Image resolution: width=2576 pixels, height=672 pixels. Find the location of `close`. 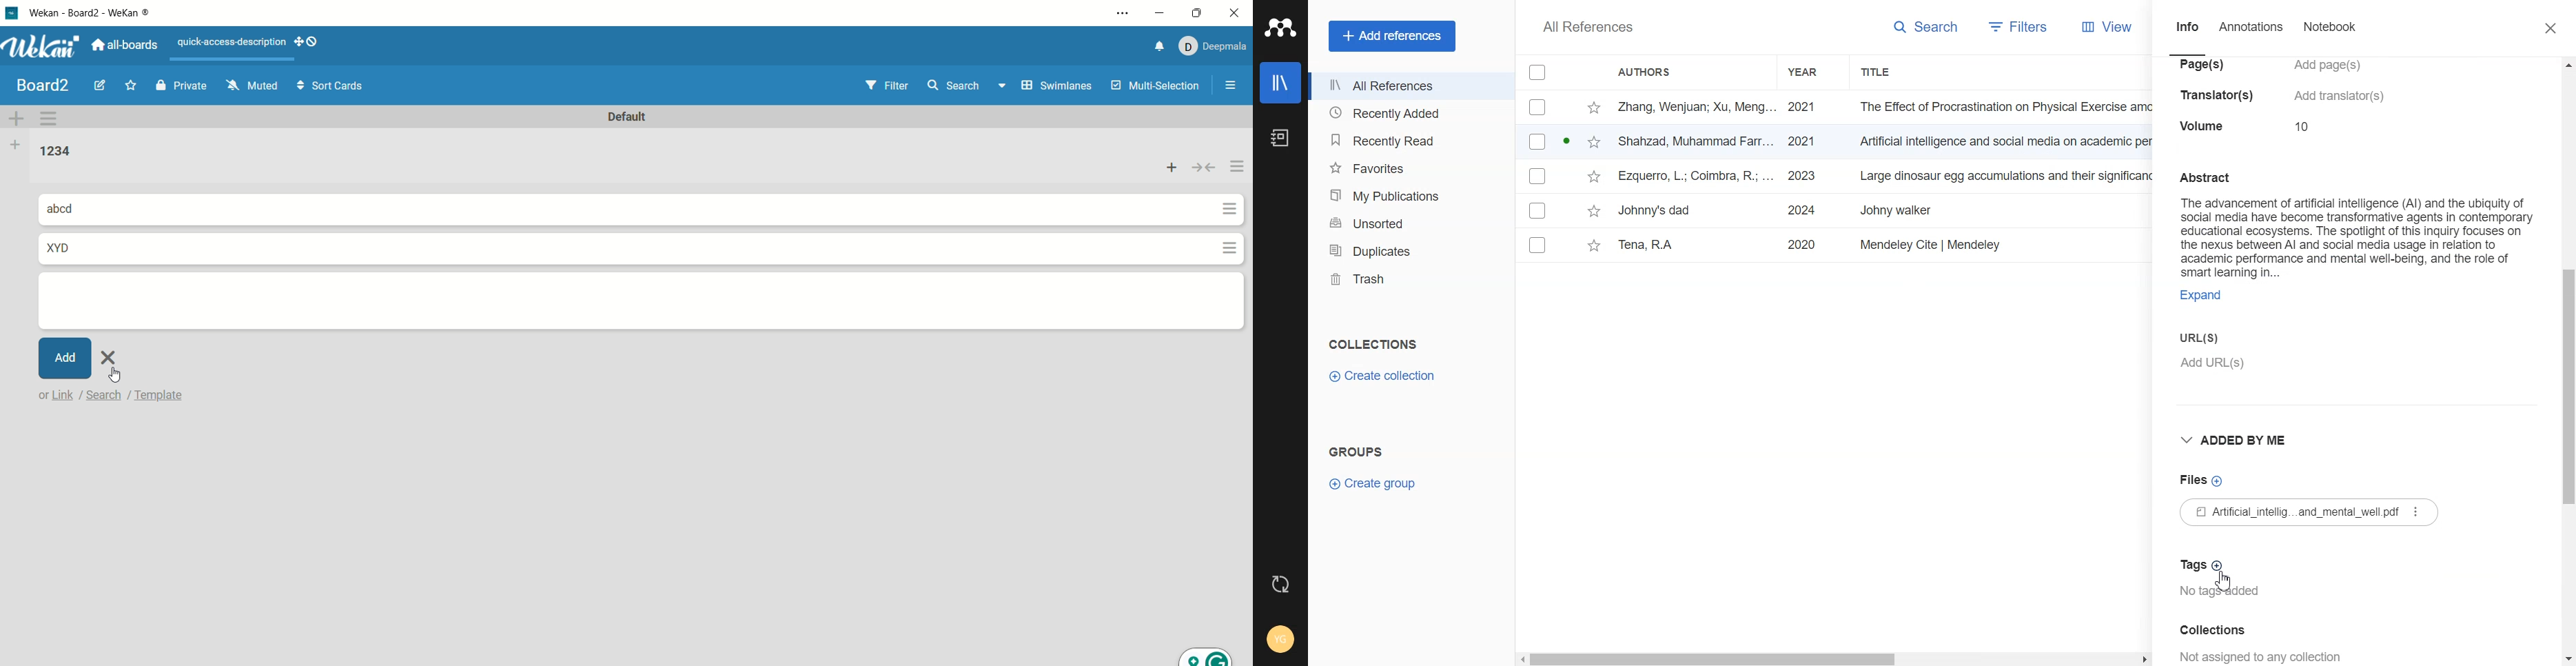

close is located at coordinates (1237, 14).